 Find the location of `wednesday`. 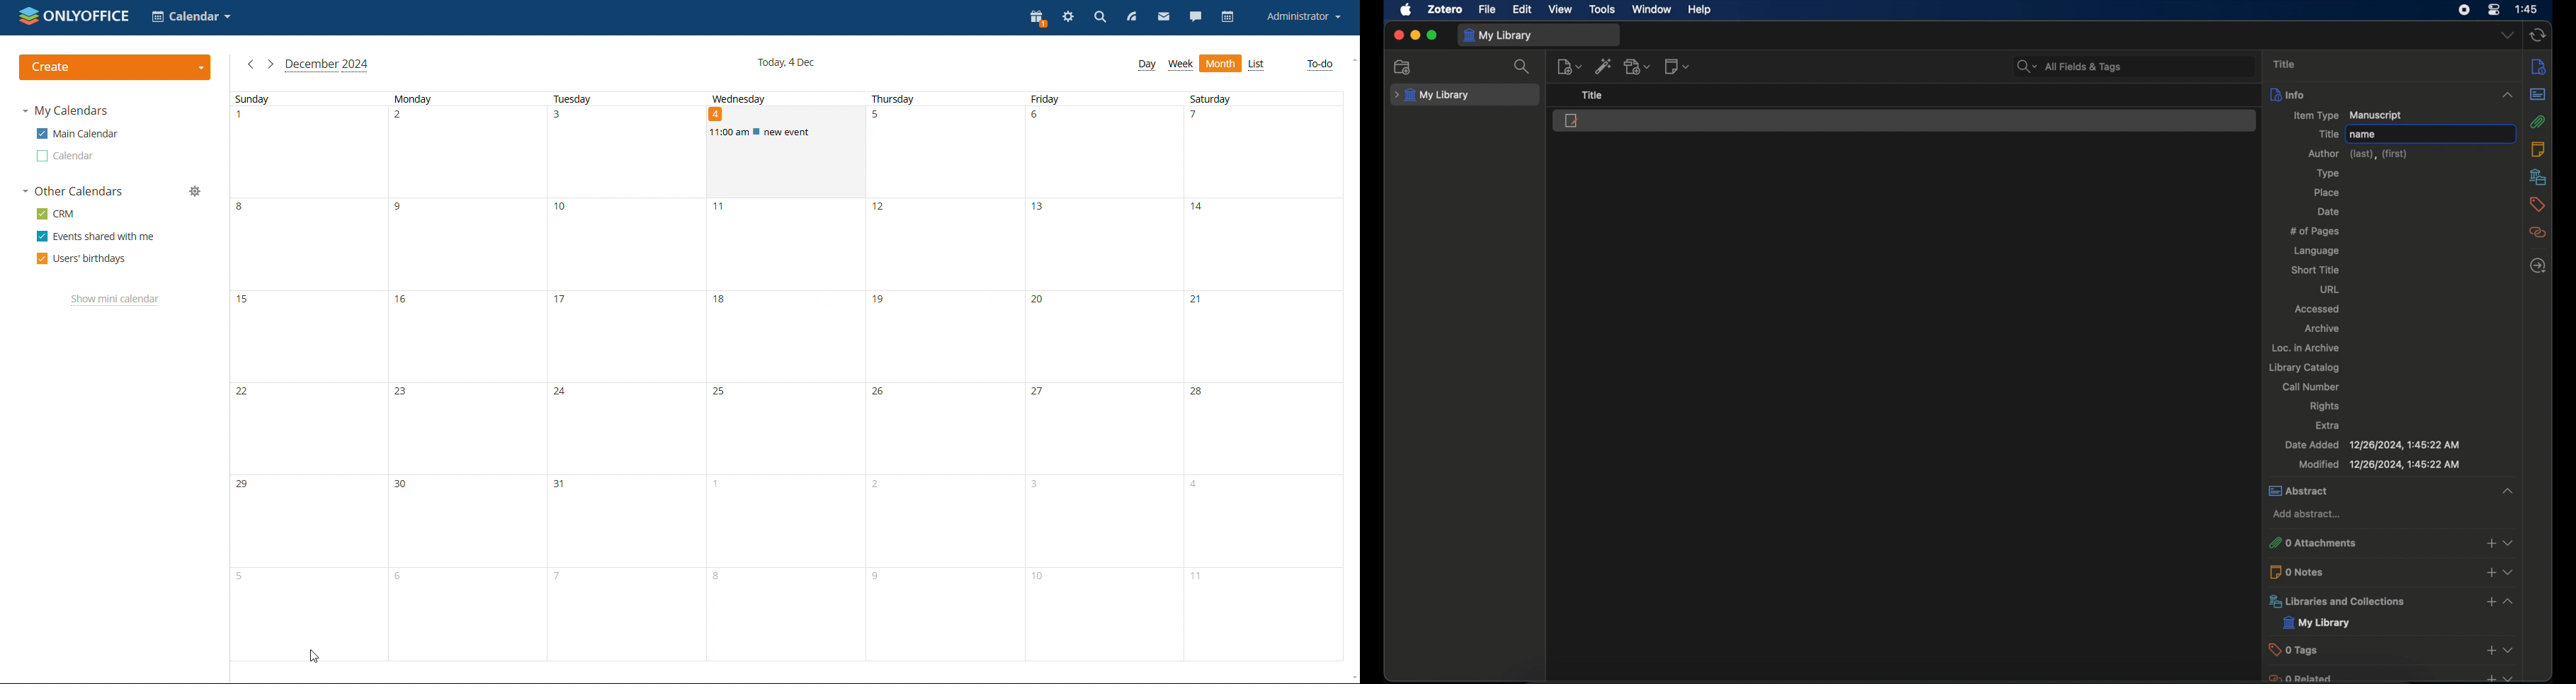

wednesday is located at coordinates (782, 405).